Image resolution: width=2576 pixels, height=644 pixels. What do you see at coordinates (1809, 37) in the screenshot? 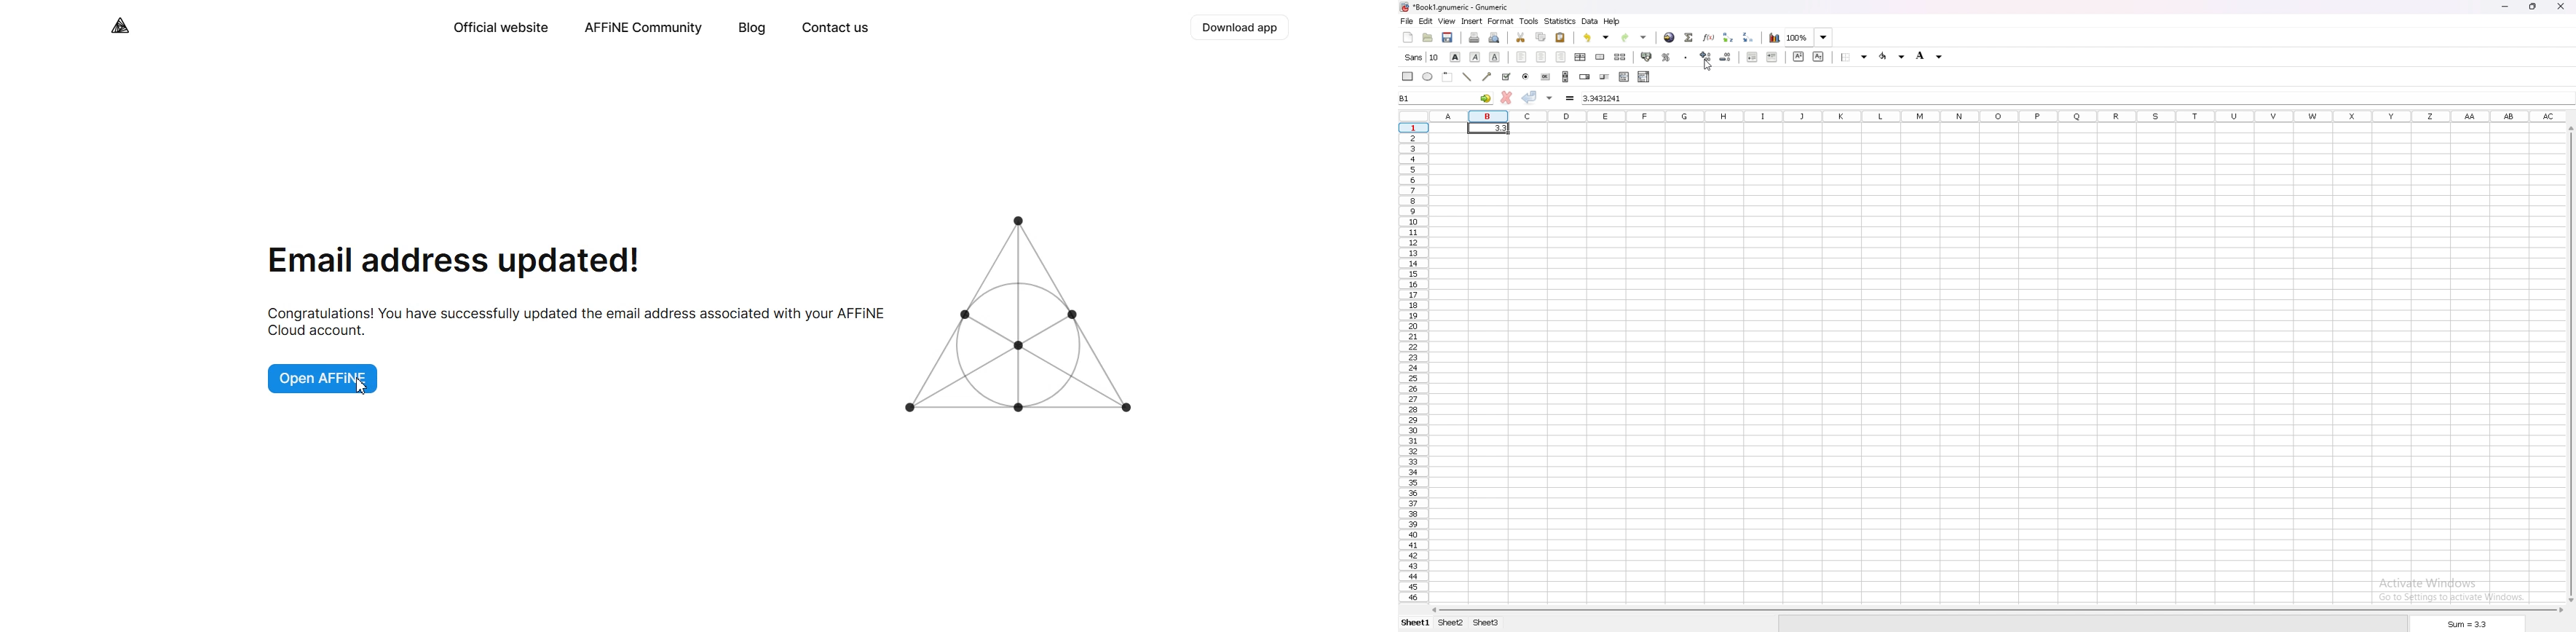
I see `100%` at bounding box center [1809, 37].